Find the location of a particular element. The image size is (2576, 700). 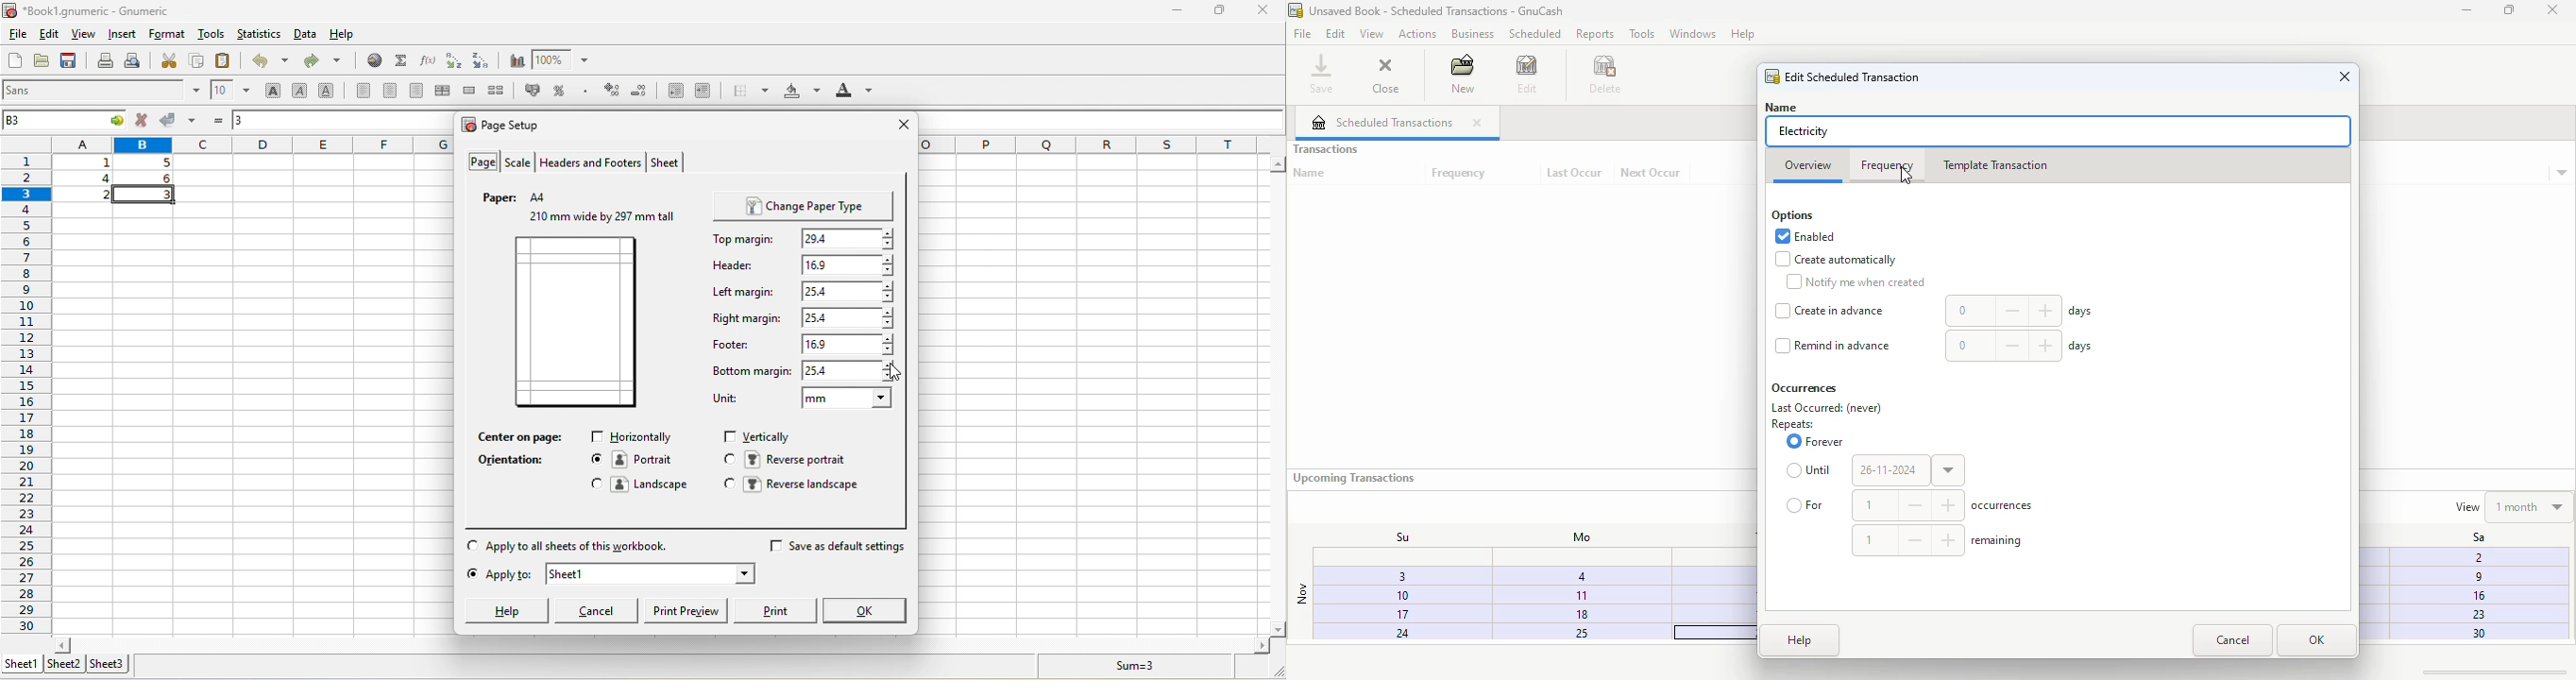

actions is located at coordinates (1416, 34).